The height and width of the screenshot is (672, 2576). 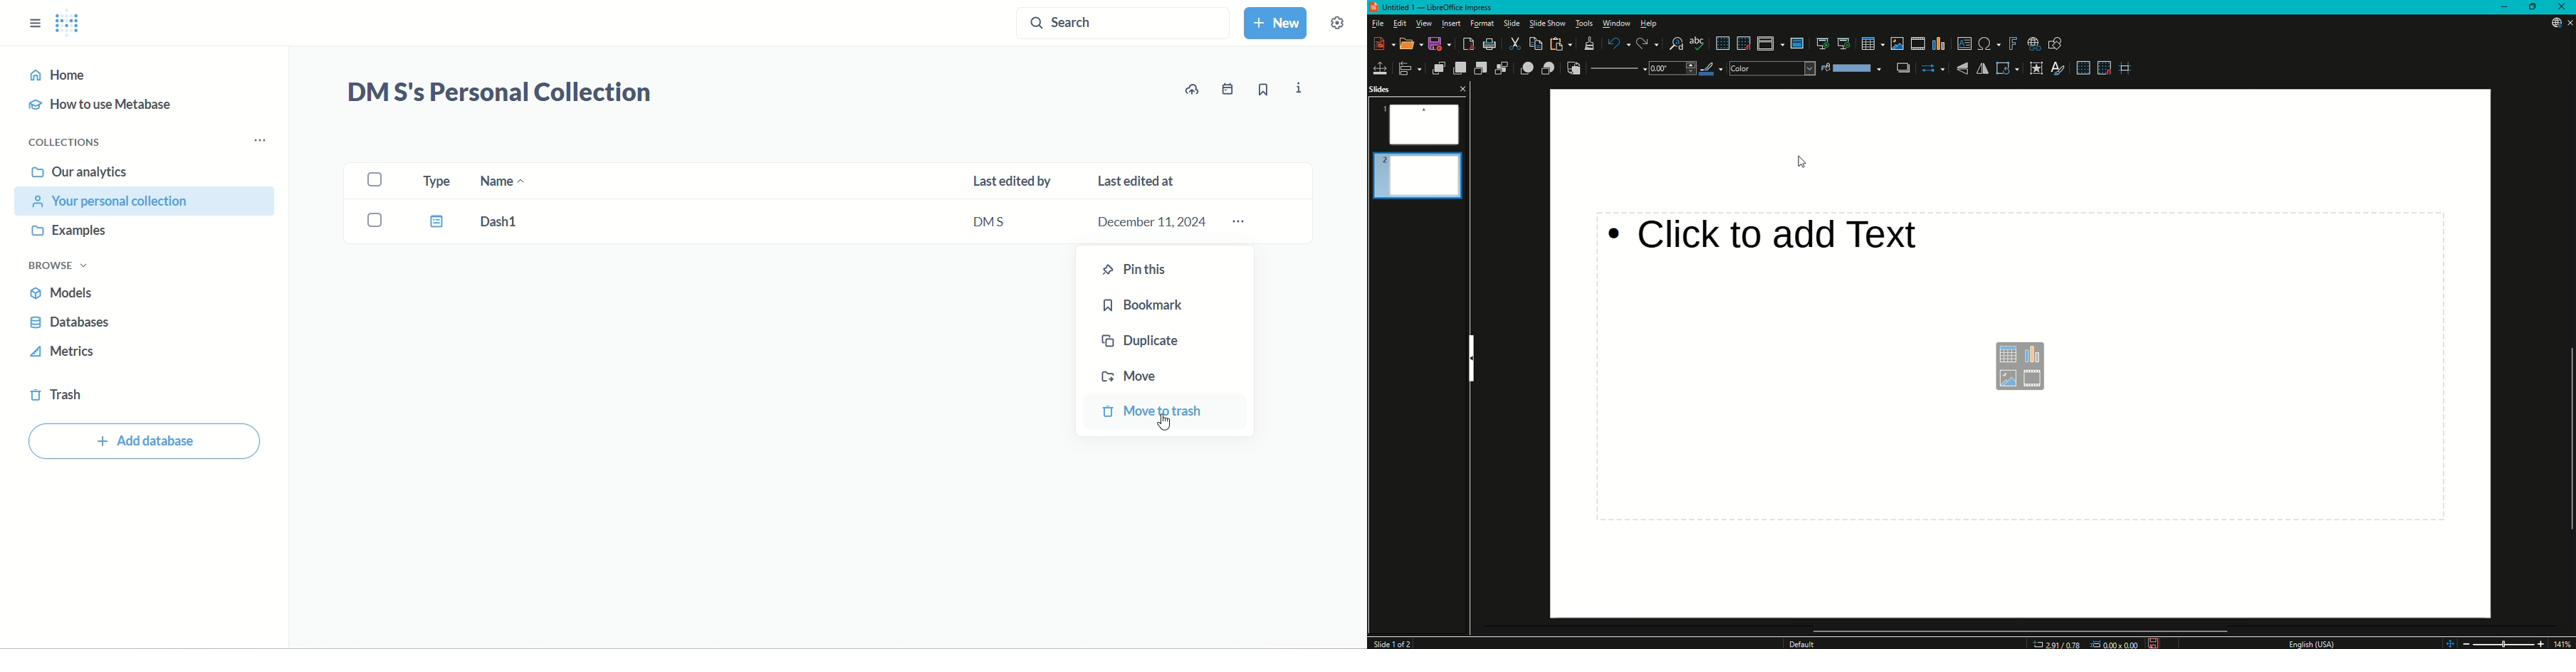 I want to click on Start from Current Slide, so click(x=1842, y=42).